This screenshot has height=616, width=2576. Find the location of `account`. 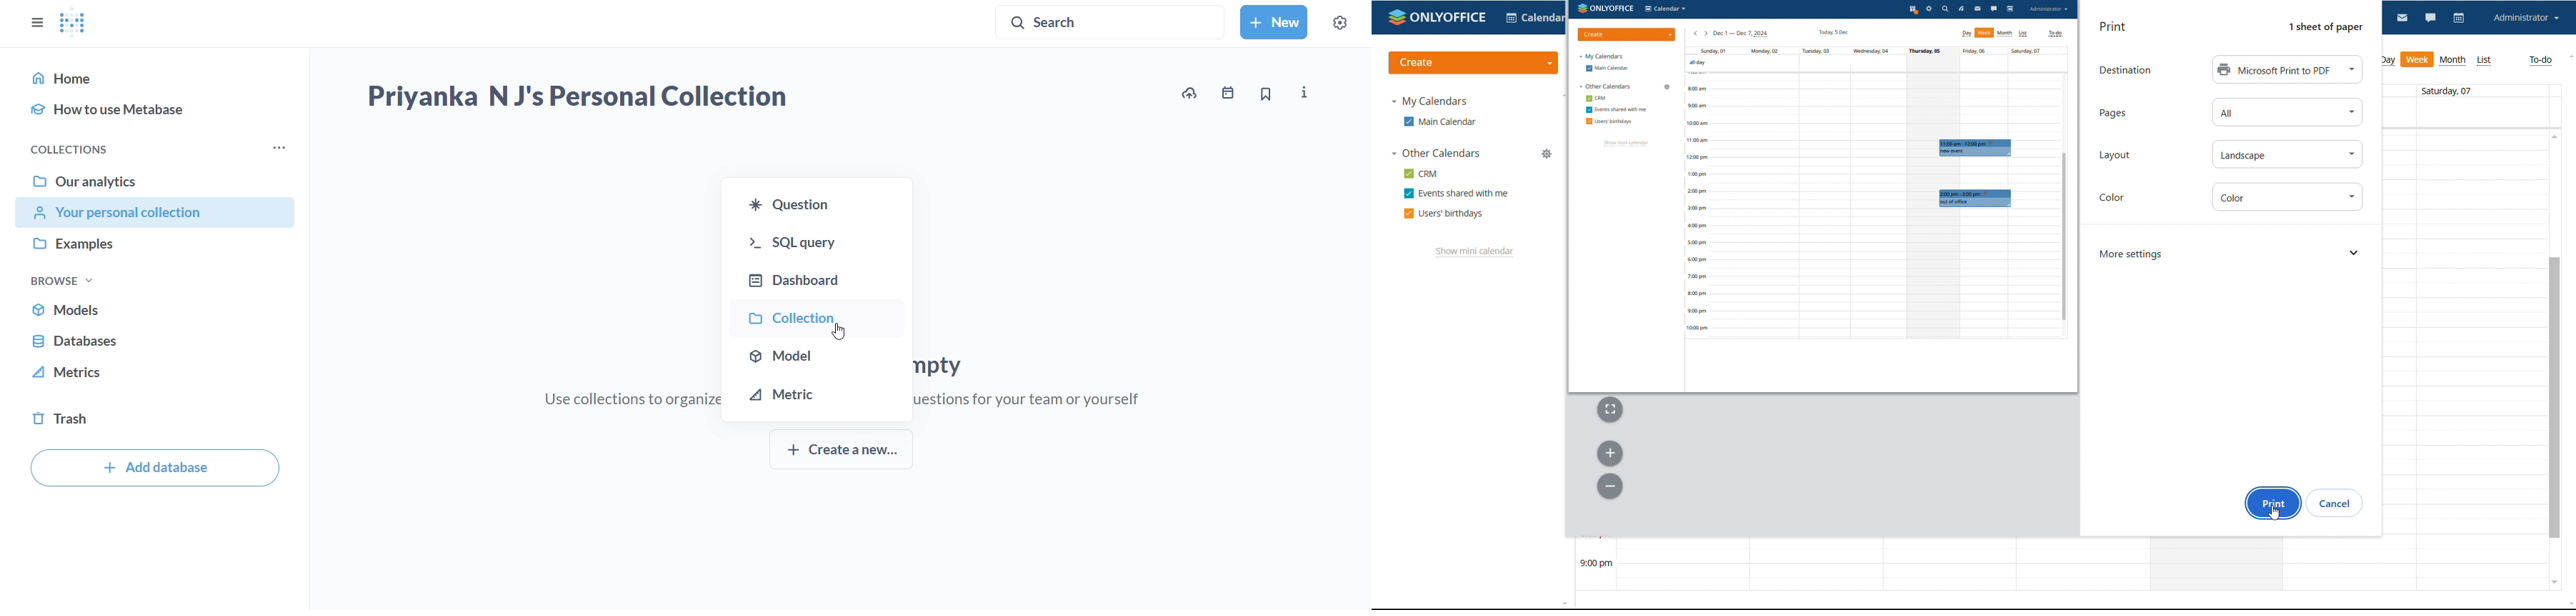

account is located at coordinates (2528, 18).